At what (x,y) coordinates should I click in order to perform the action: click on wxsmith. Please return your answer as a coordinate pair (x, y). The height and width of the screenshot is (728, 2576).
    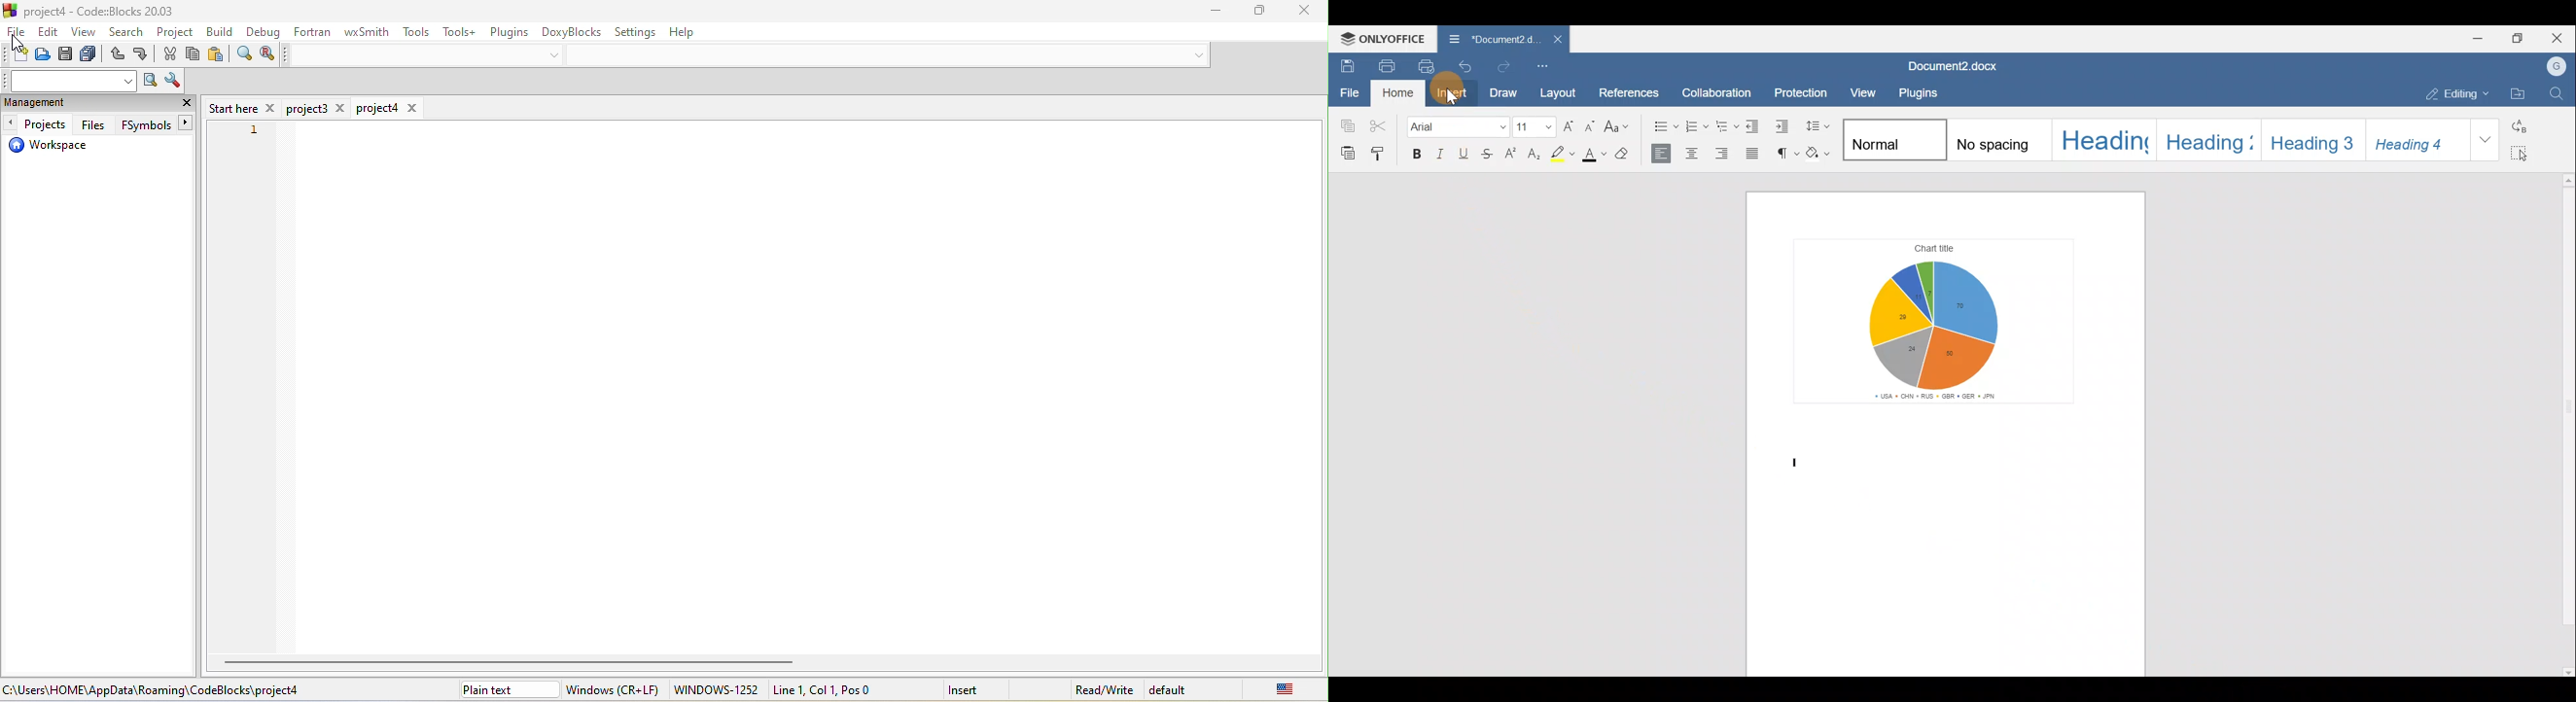
    Looking at the image, I should click on (364, 33).